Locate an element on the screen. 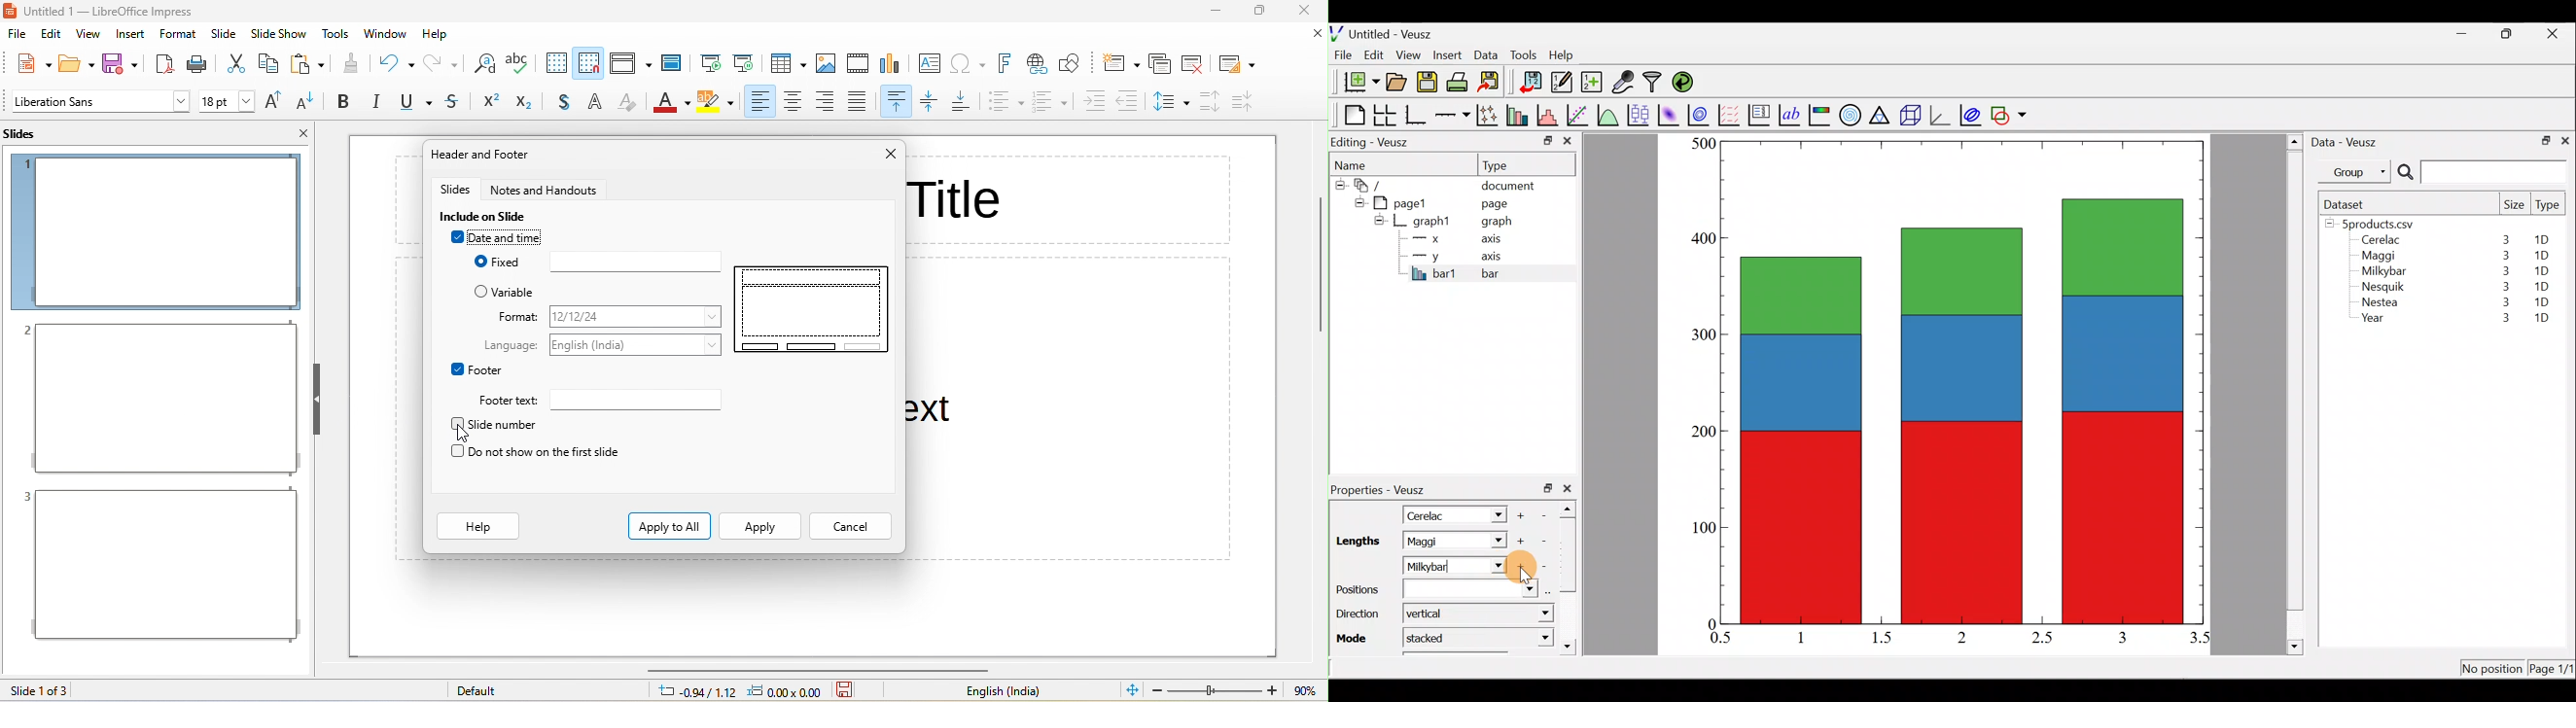 The width and height of the screenshot is (2576, 728). Remove item is located at coordinates (1544, 566).